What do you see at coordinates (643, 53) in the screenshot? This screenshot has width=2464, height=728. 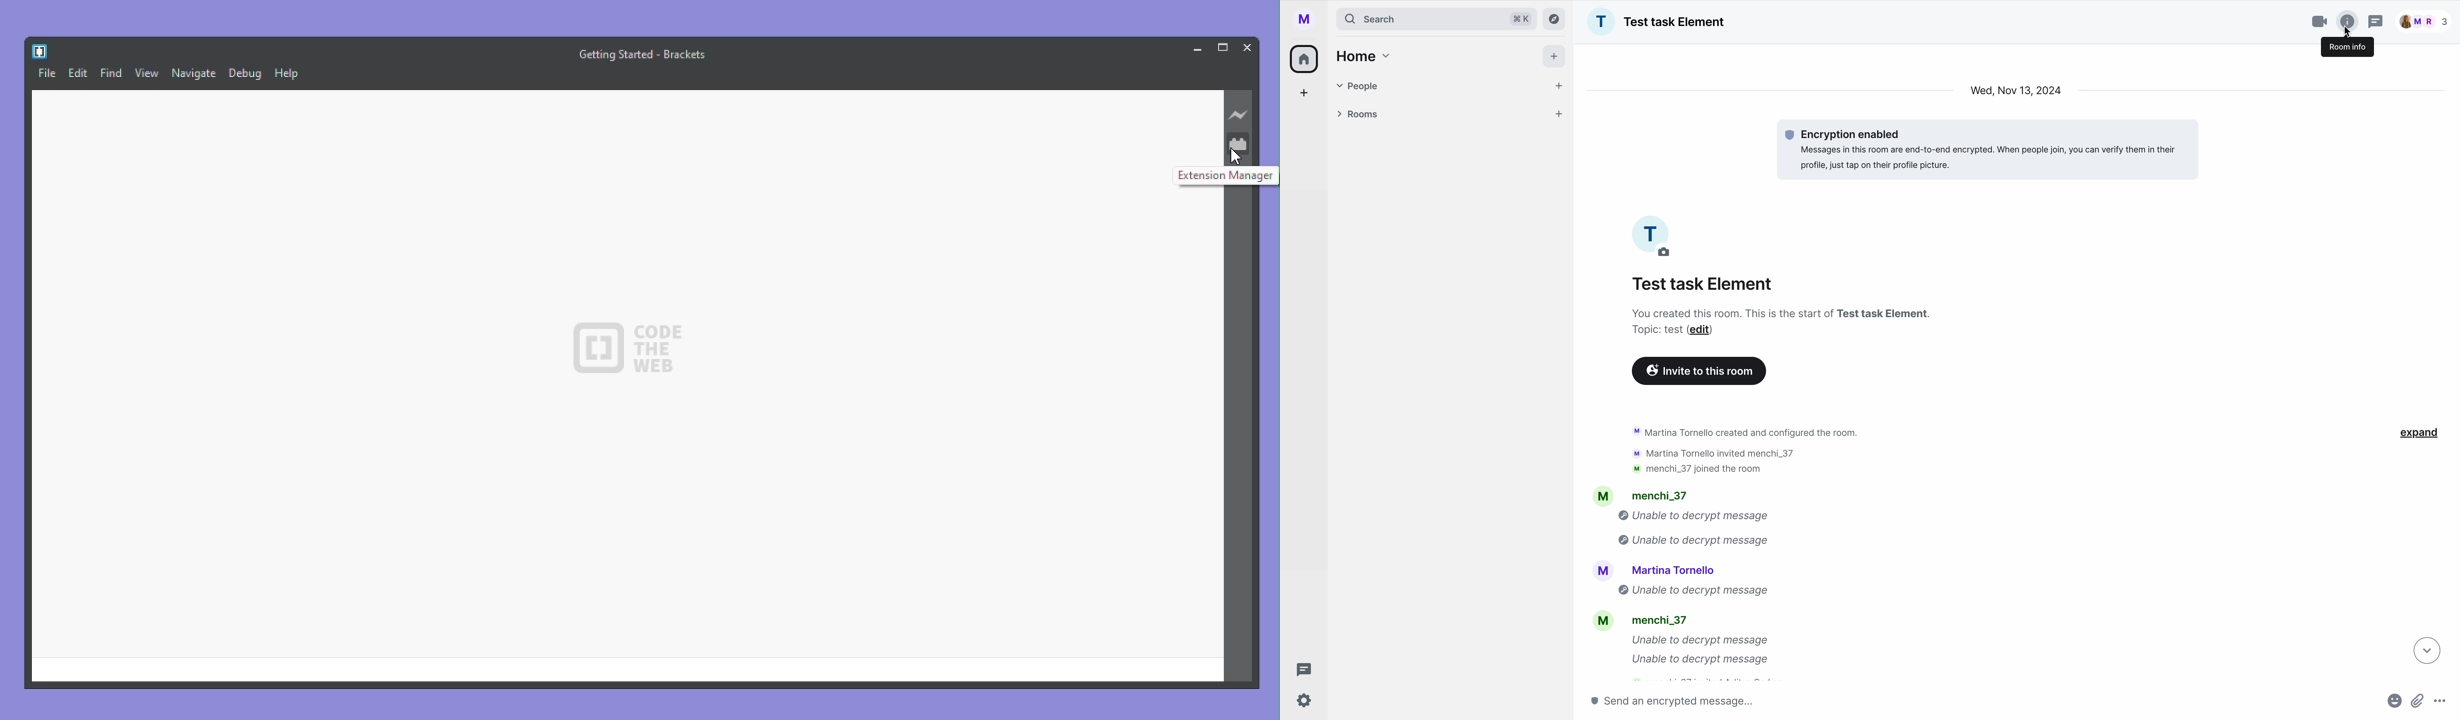 I see `Text: getting started : brackets` at bounding box center [643, 53].